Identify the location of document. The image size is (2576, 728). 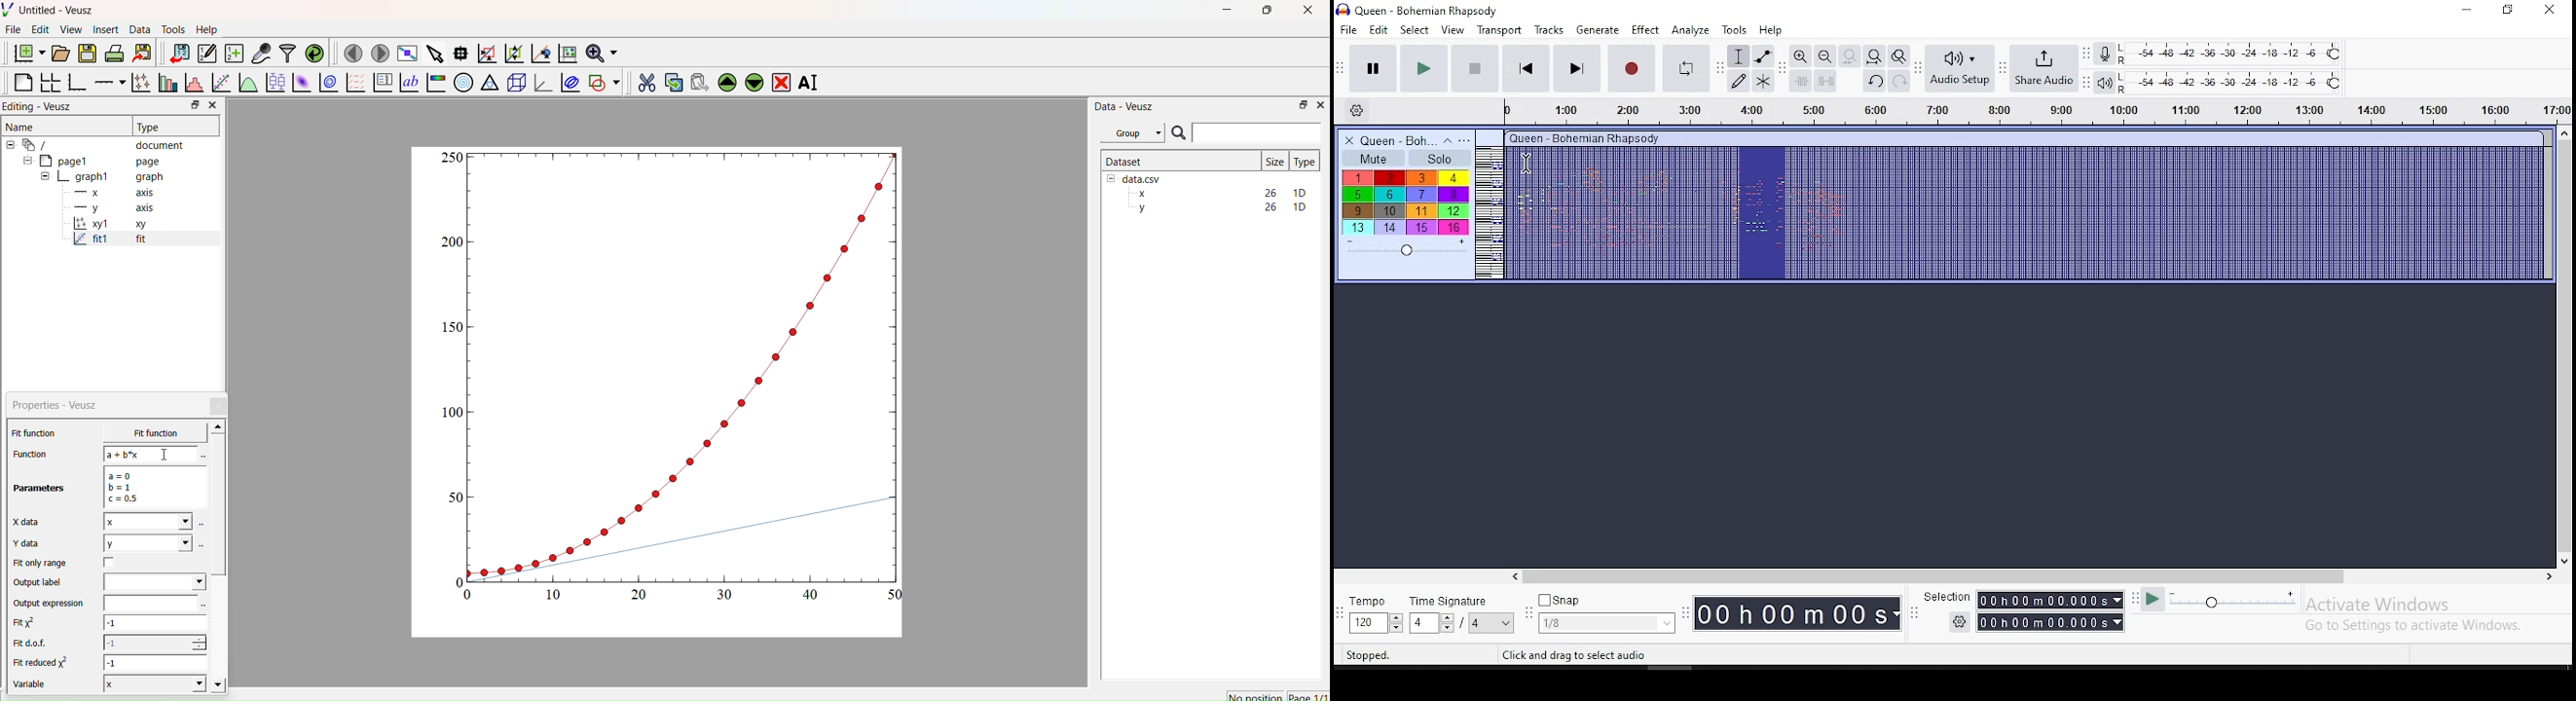
(100, 144).